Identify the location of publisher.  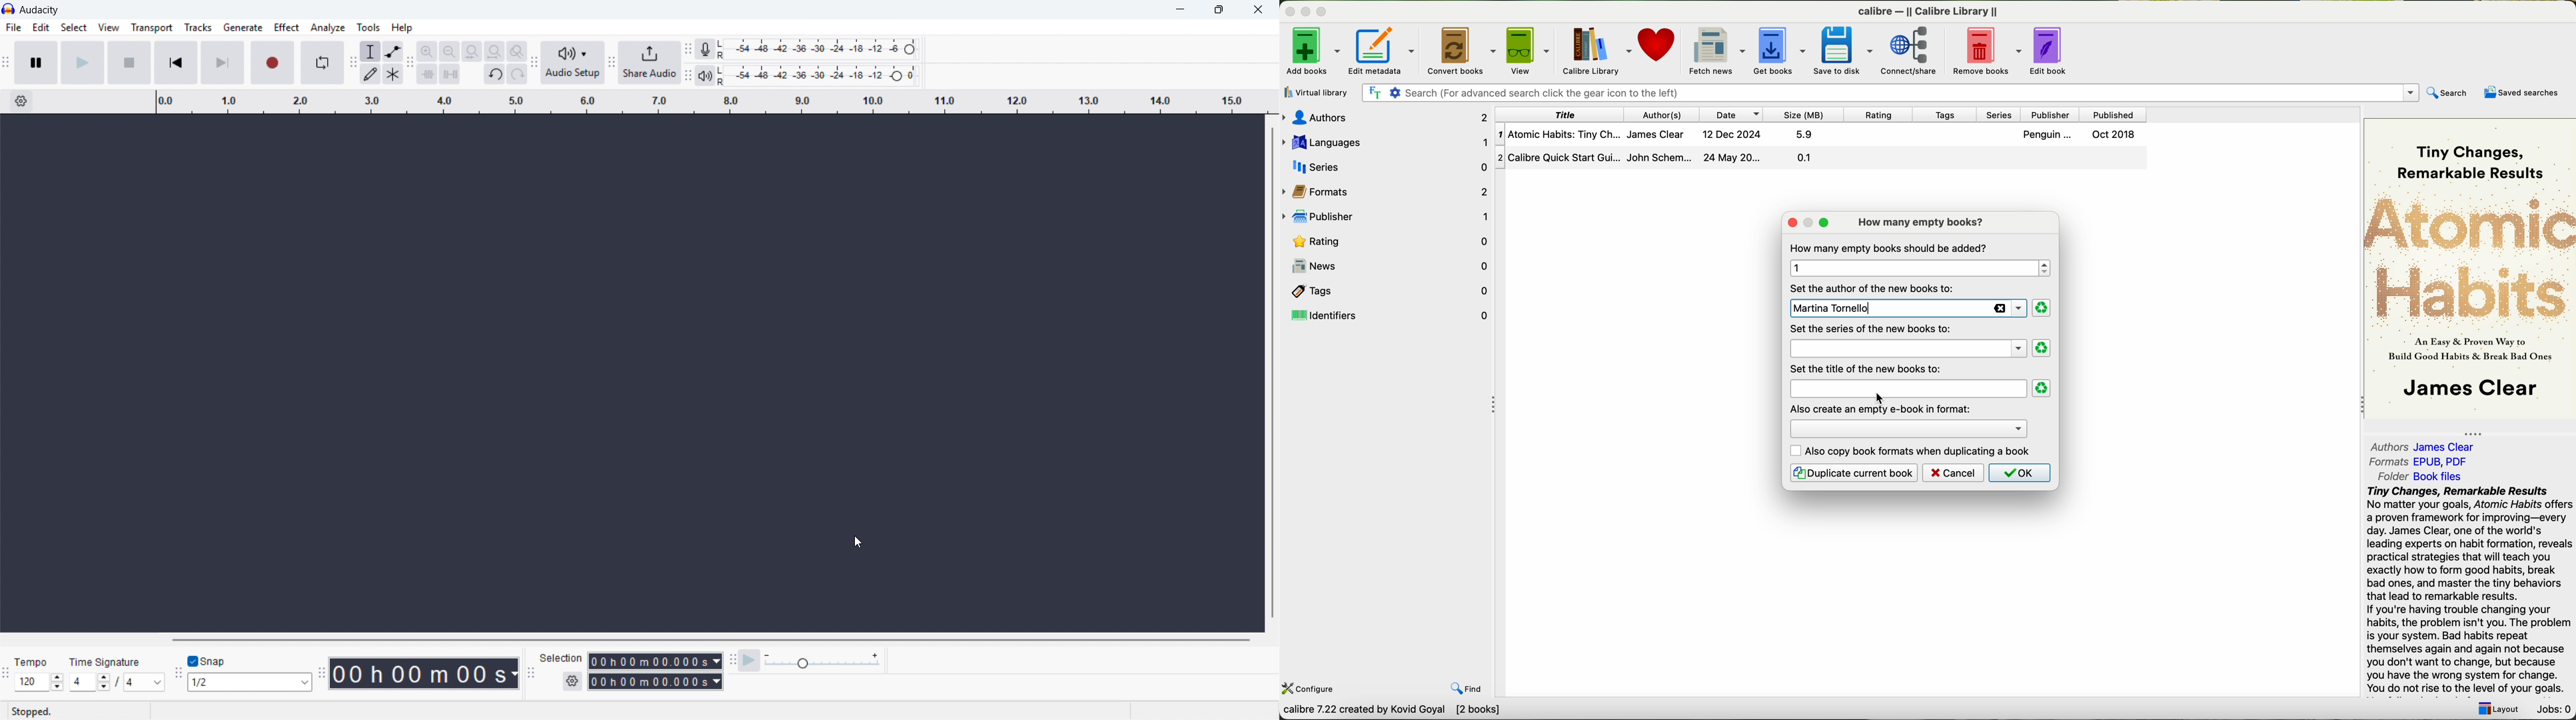
(2051, 114).